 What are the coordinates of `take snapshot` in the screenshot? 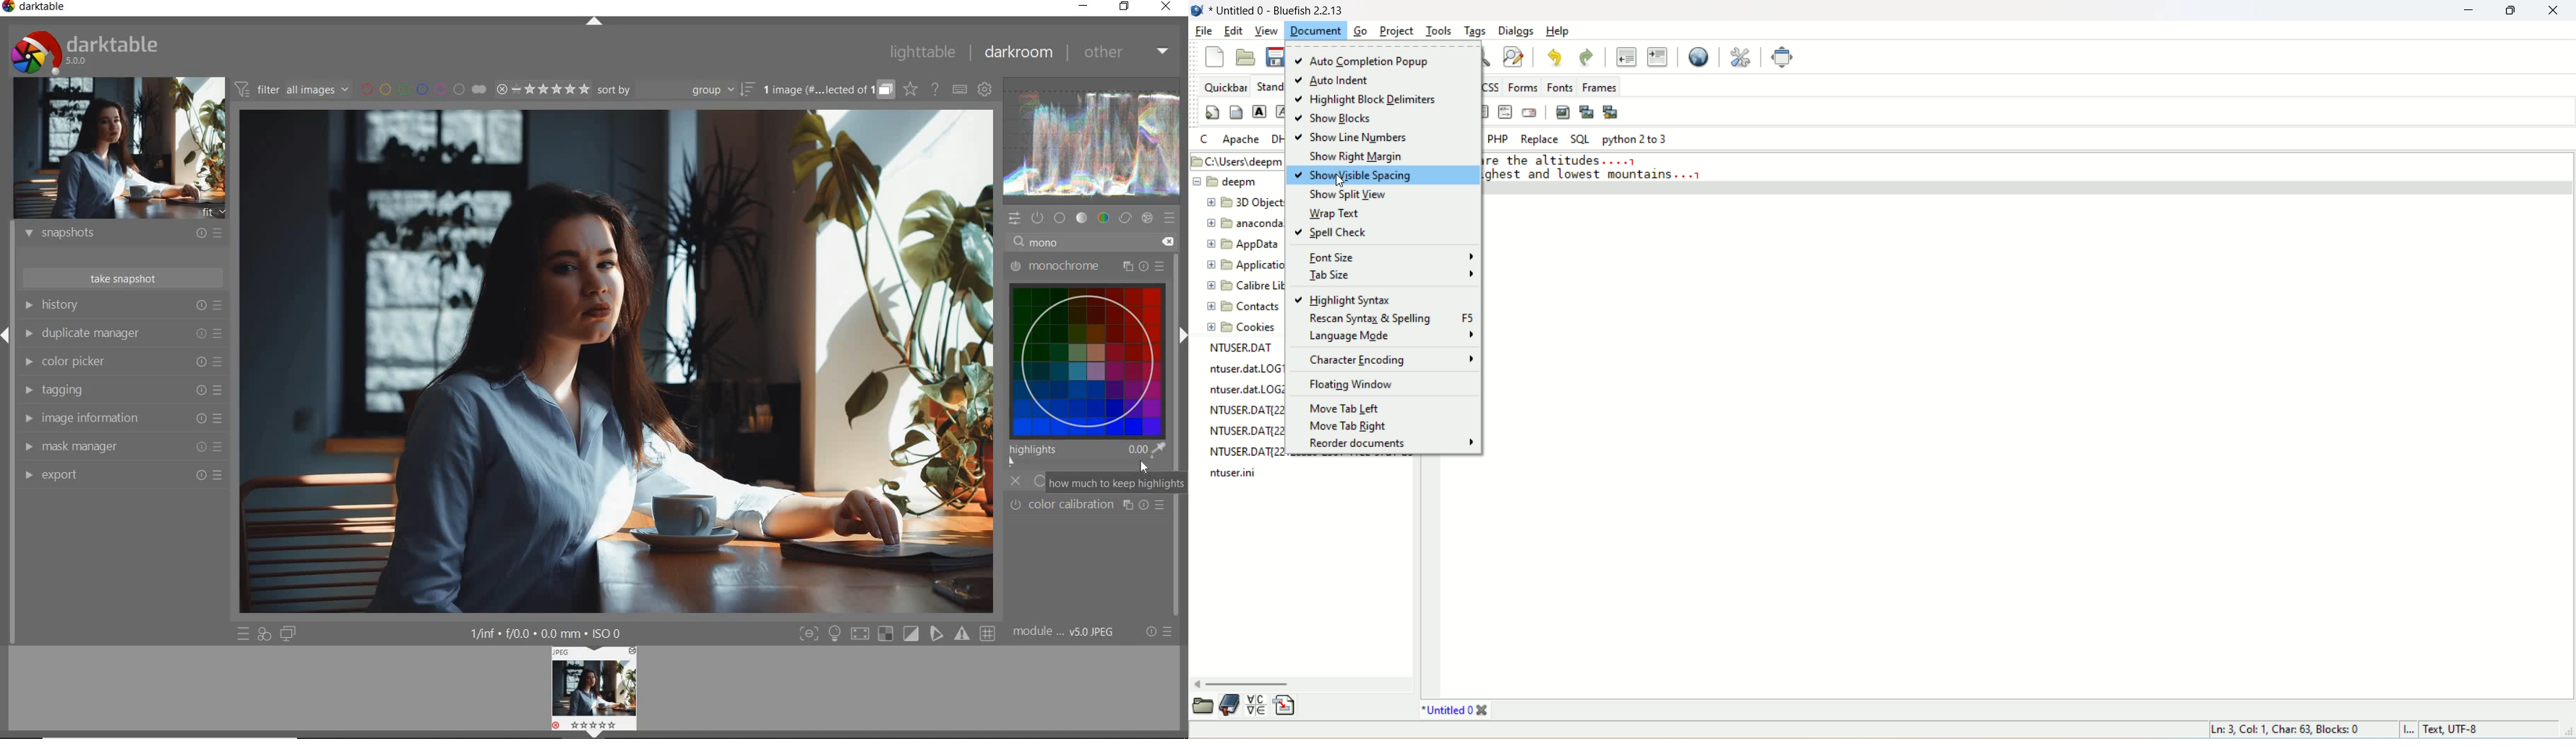 It's located at (122, 277).